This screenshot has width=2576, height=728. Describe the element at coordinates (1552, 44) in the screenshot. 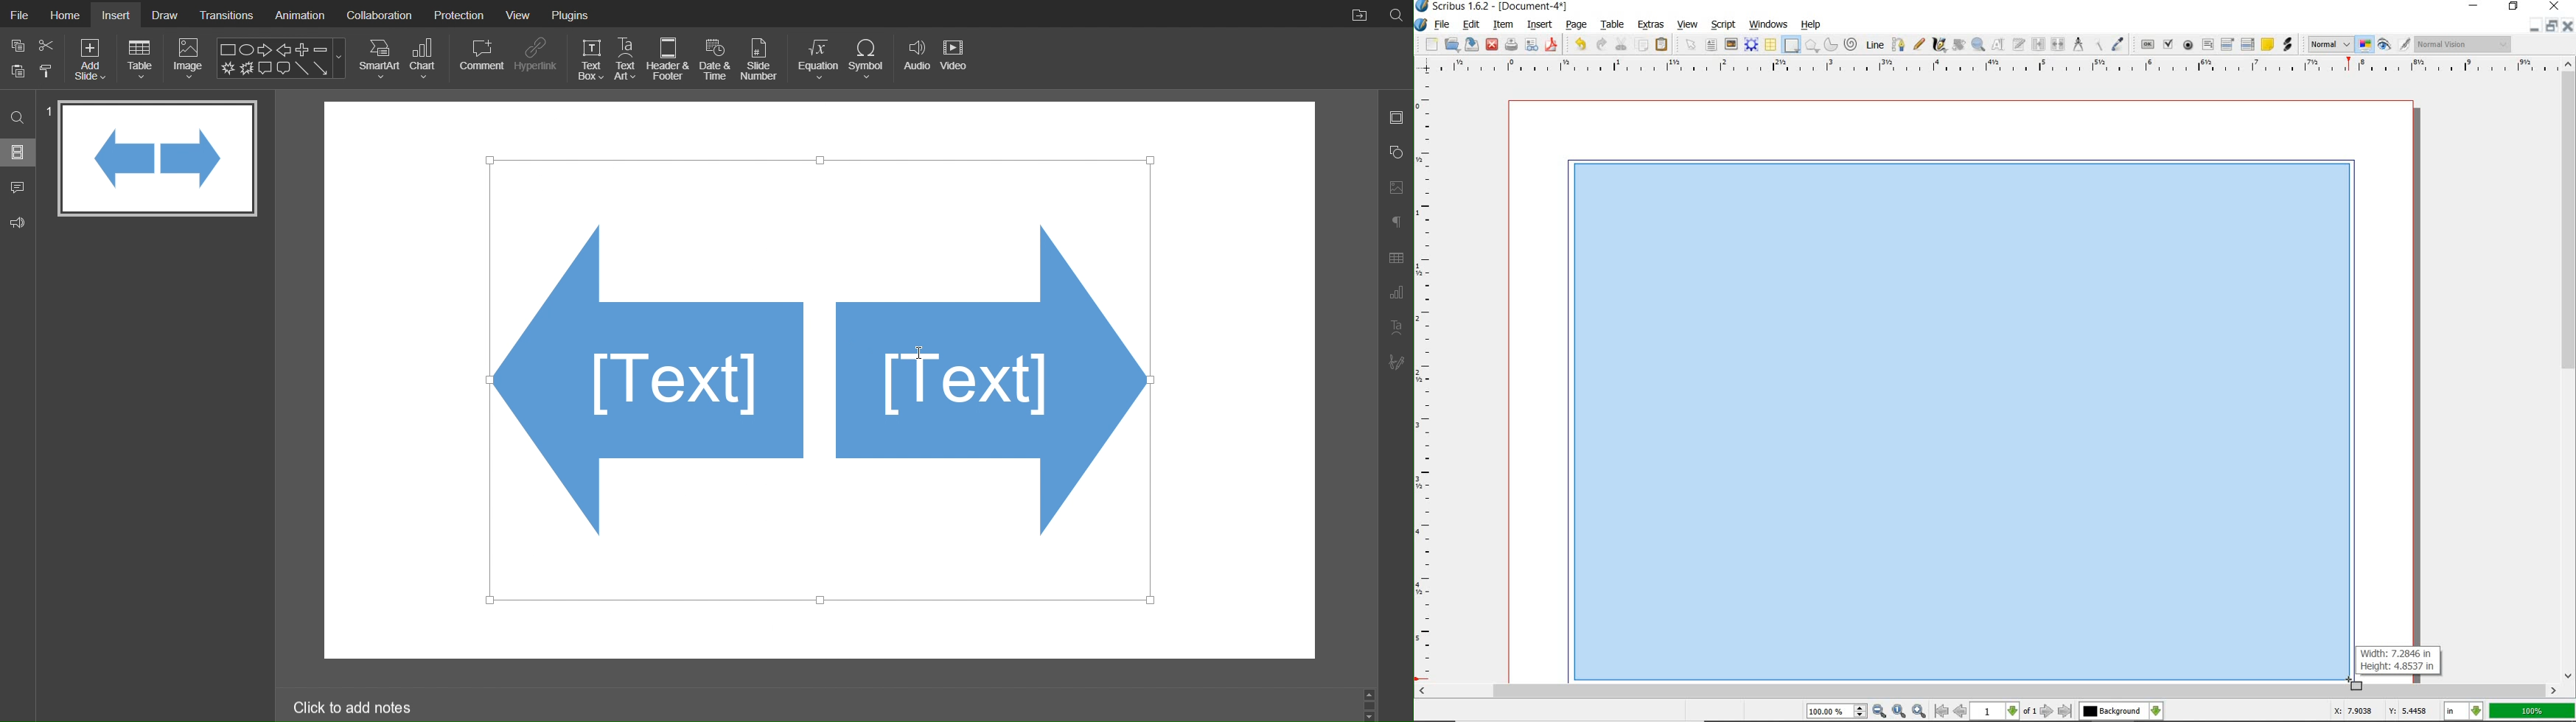

I see `save as pdf` at that location.